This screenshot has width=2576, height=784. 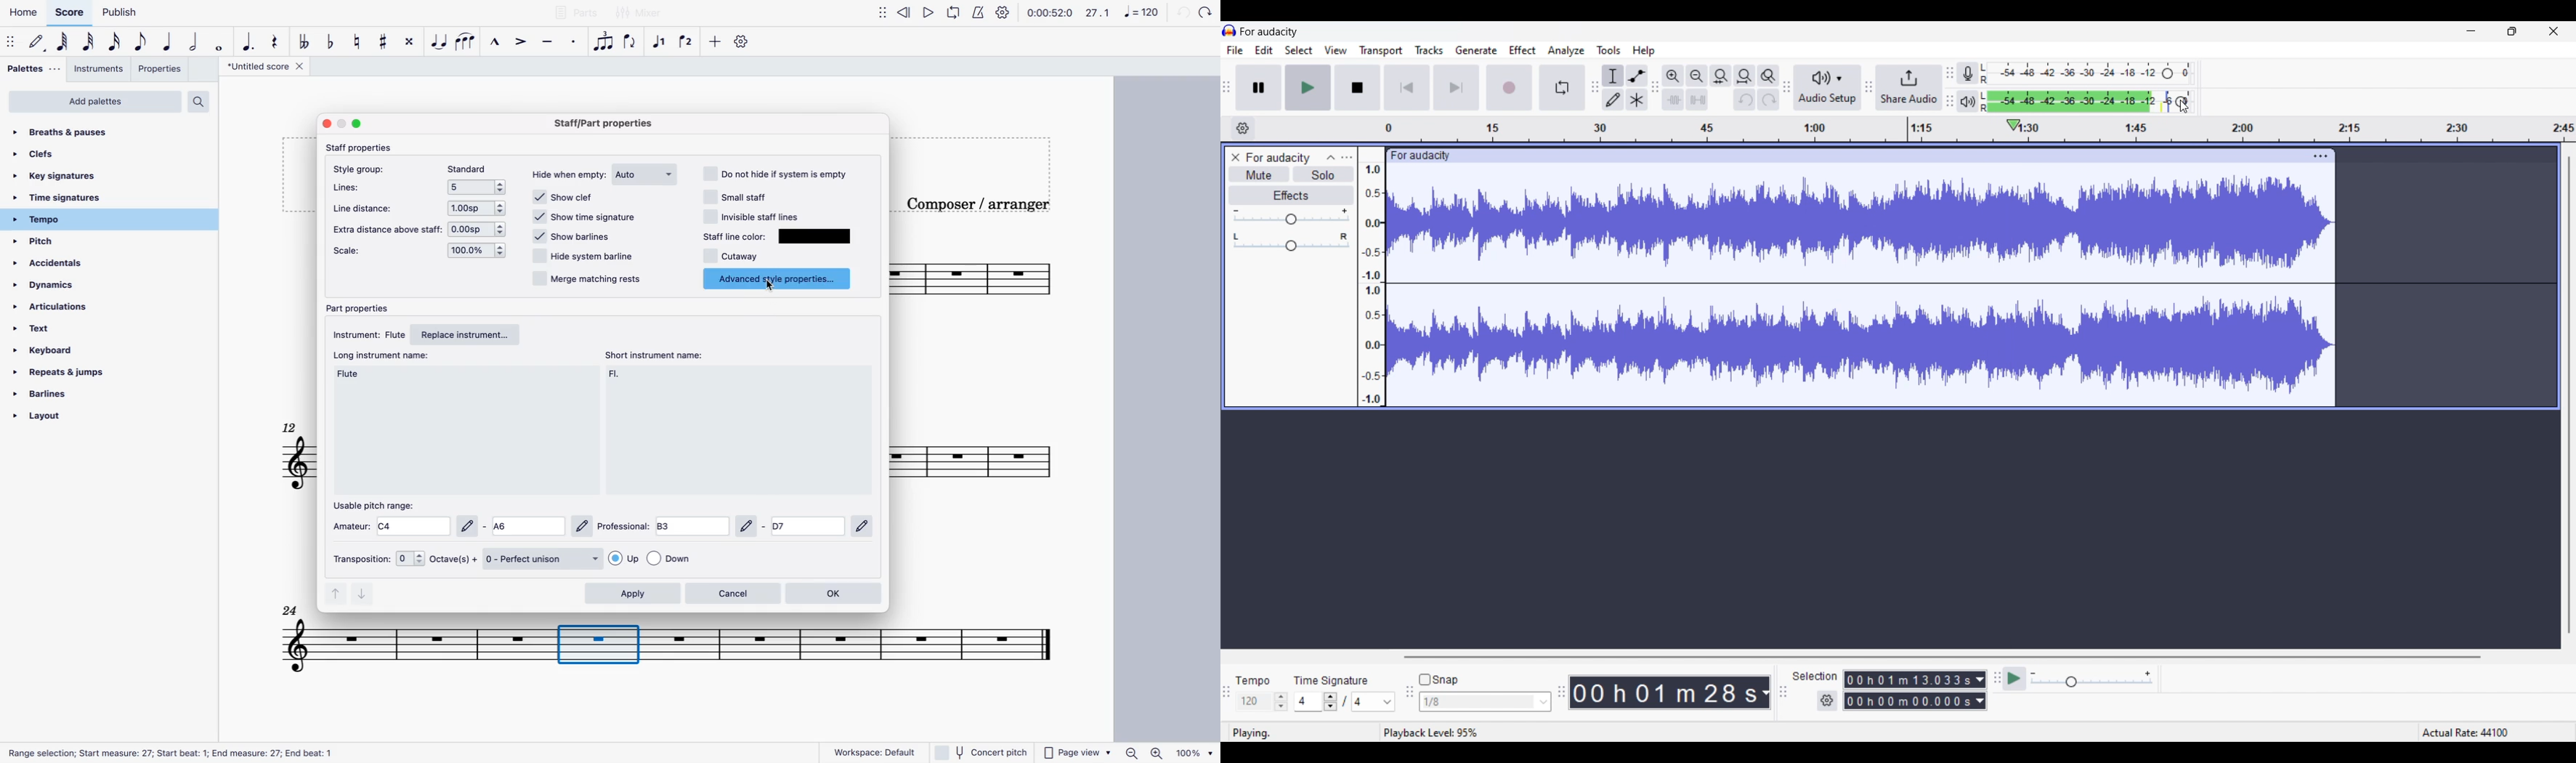 What do you see at coordinates (1345, 701) in the screenshot?
I see `Time signature settings` at bounding box center [1345, 701].